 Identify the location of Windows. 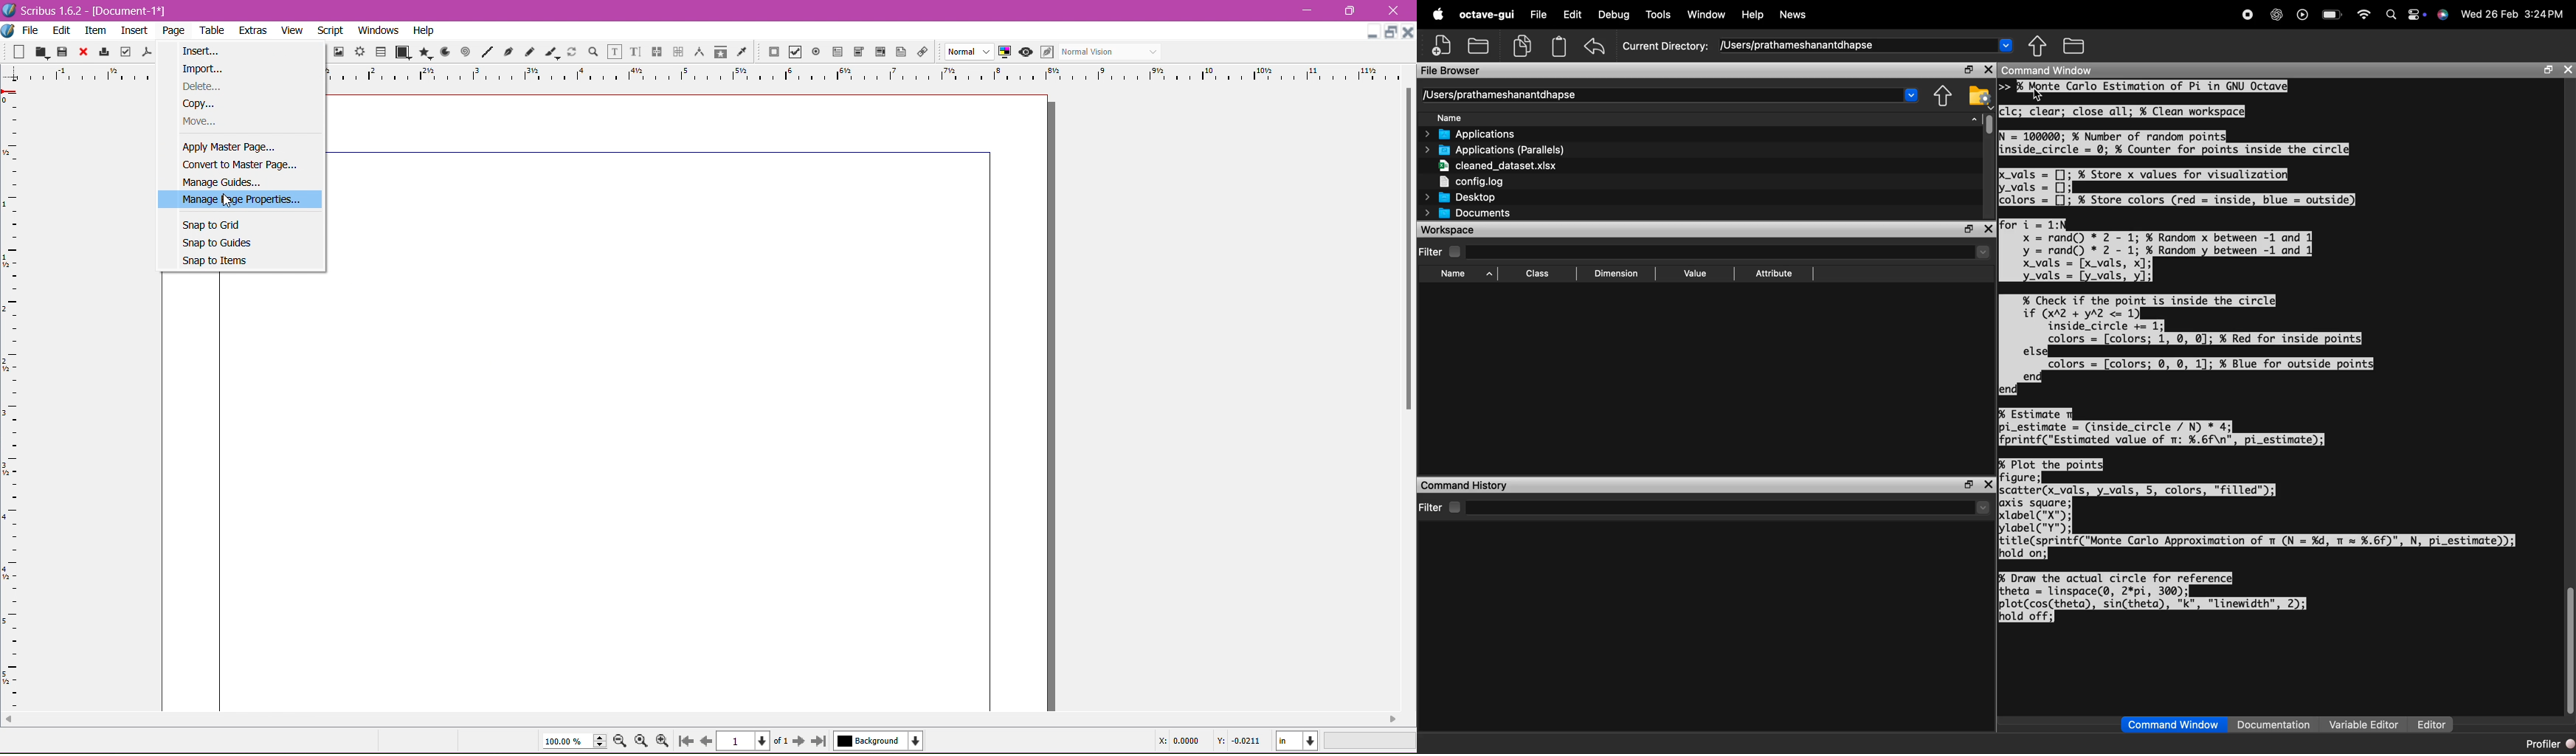
(378, 30).